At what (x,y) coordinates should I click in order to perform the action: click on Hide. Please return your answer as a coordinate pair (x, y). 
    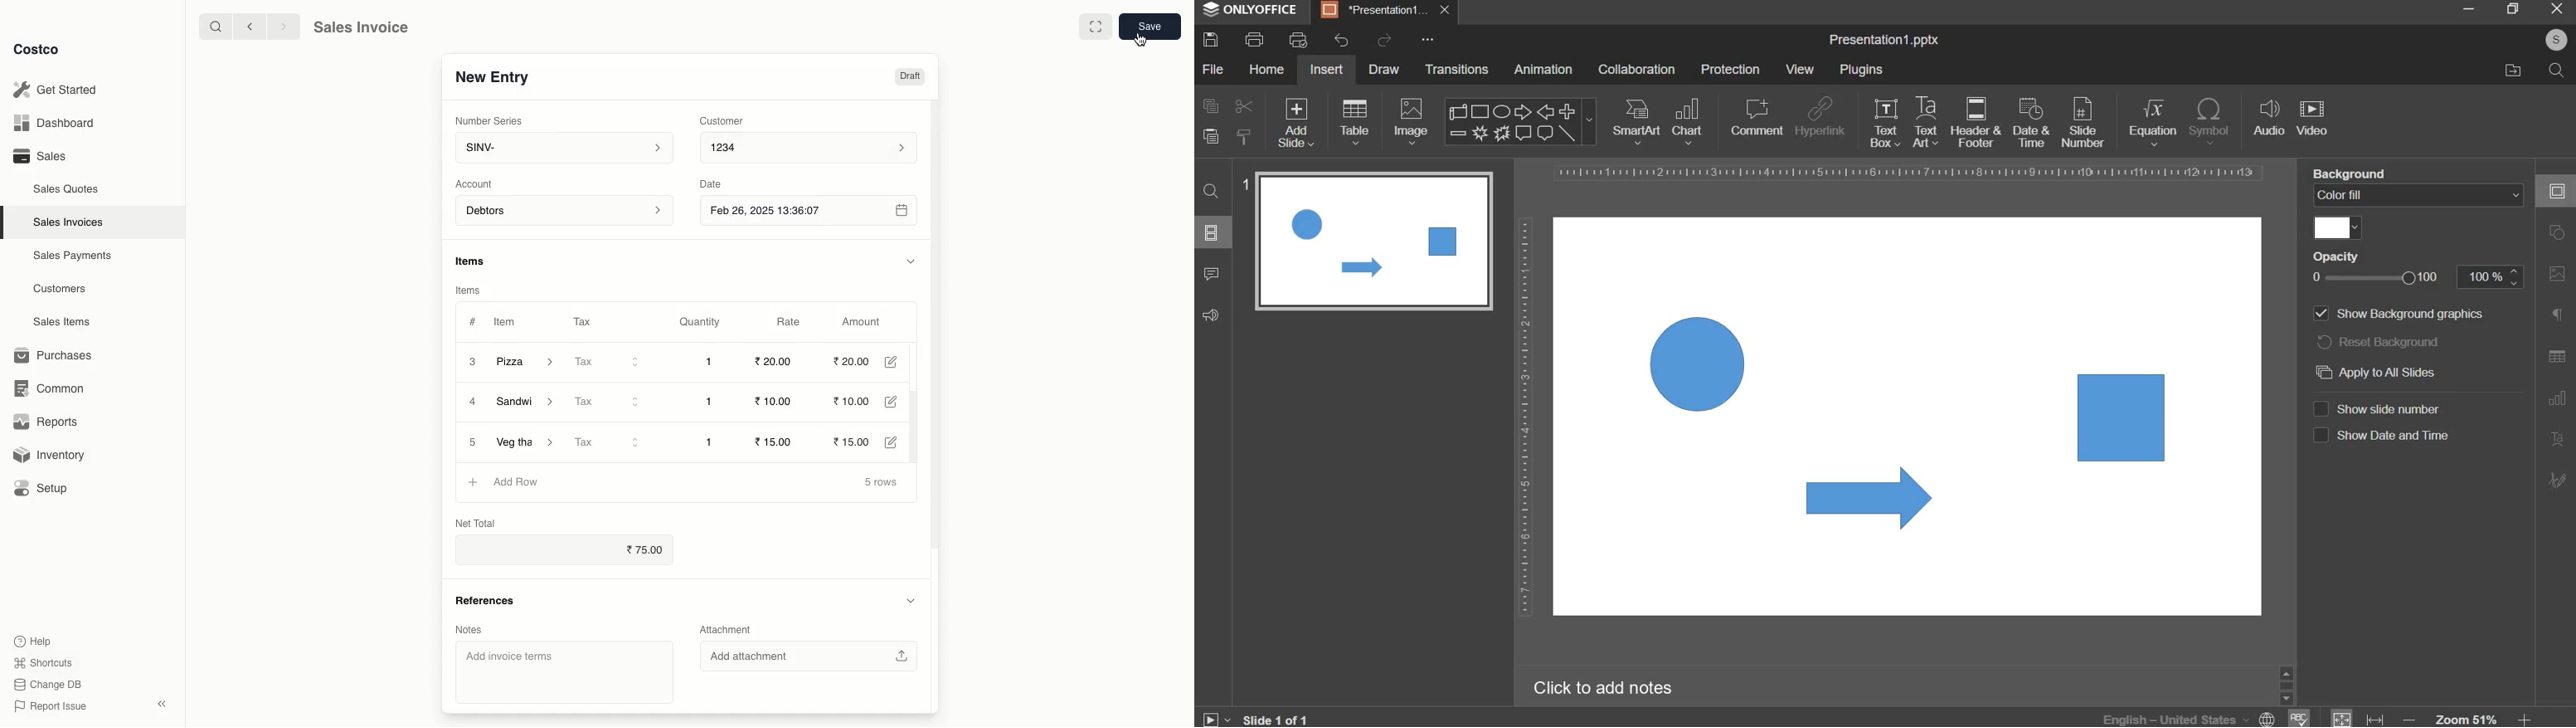
    Looking at the image, I should click on (910, 601).